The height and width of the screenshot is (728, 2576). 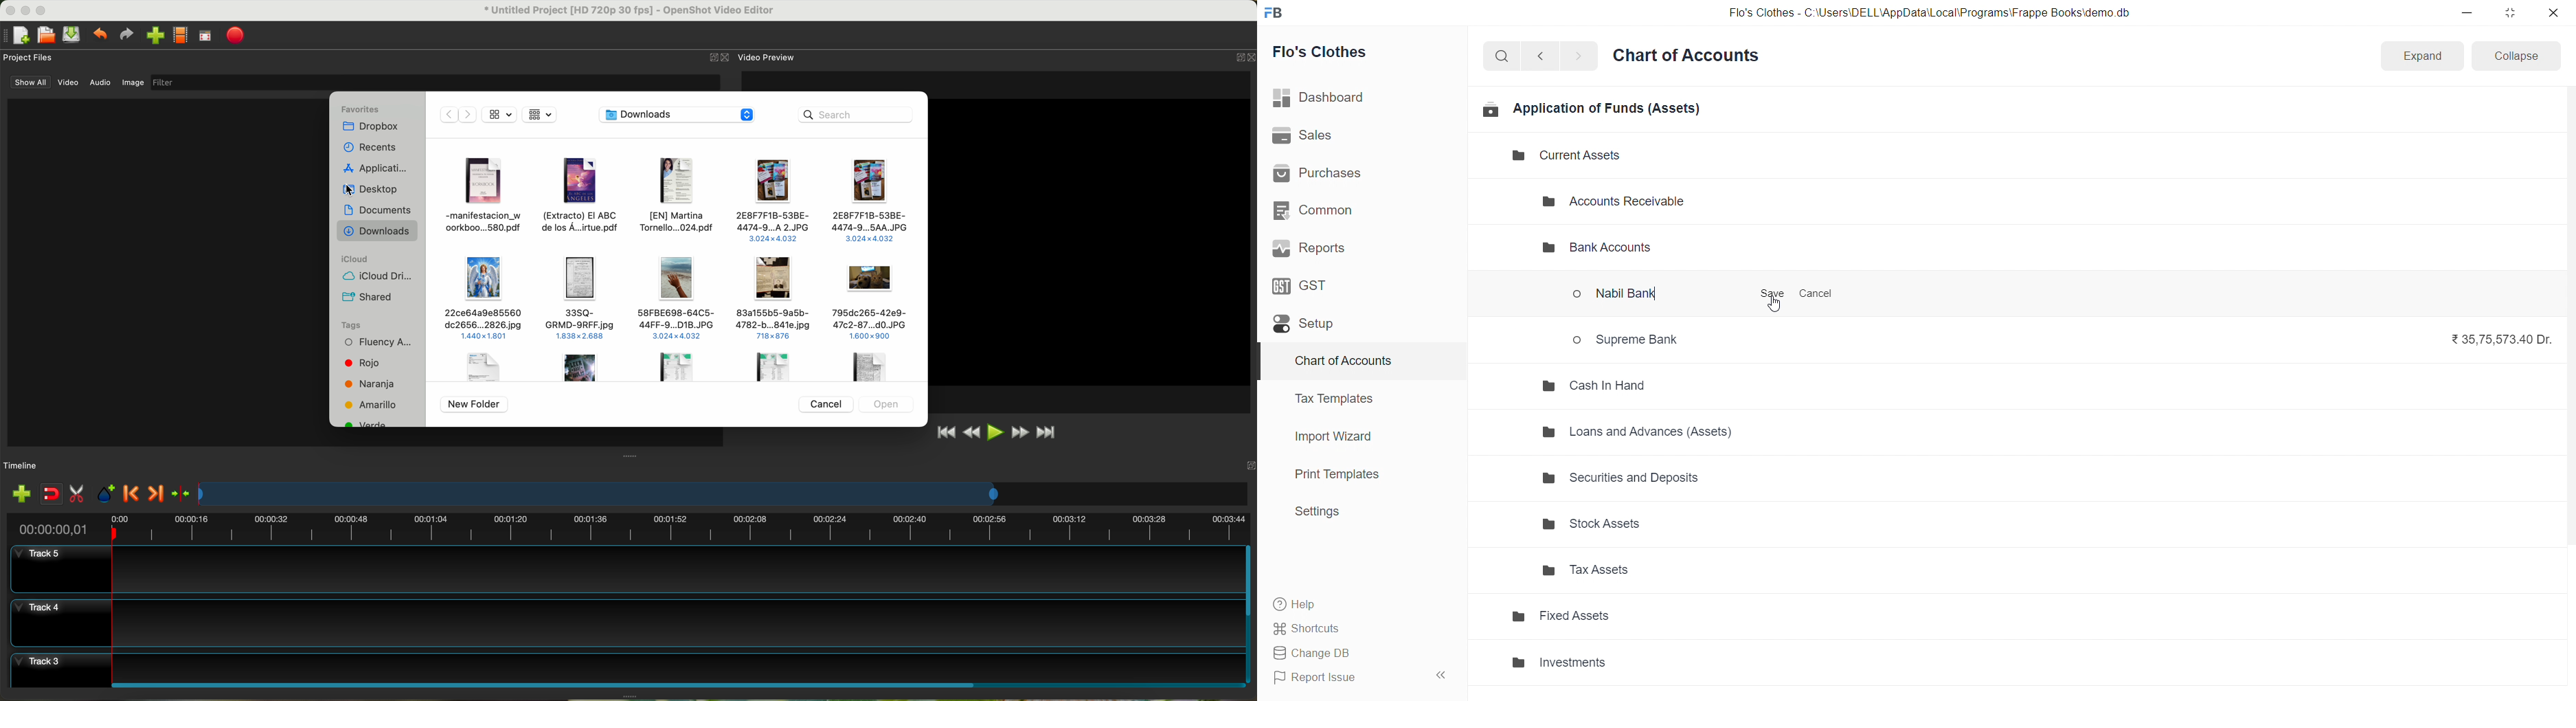 What do you see at coordinates (678, 297) in the screenshot?
I see `file` at bounding box center [678, 297].